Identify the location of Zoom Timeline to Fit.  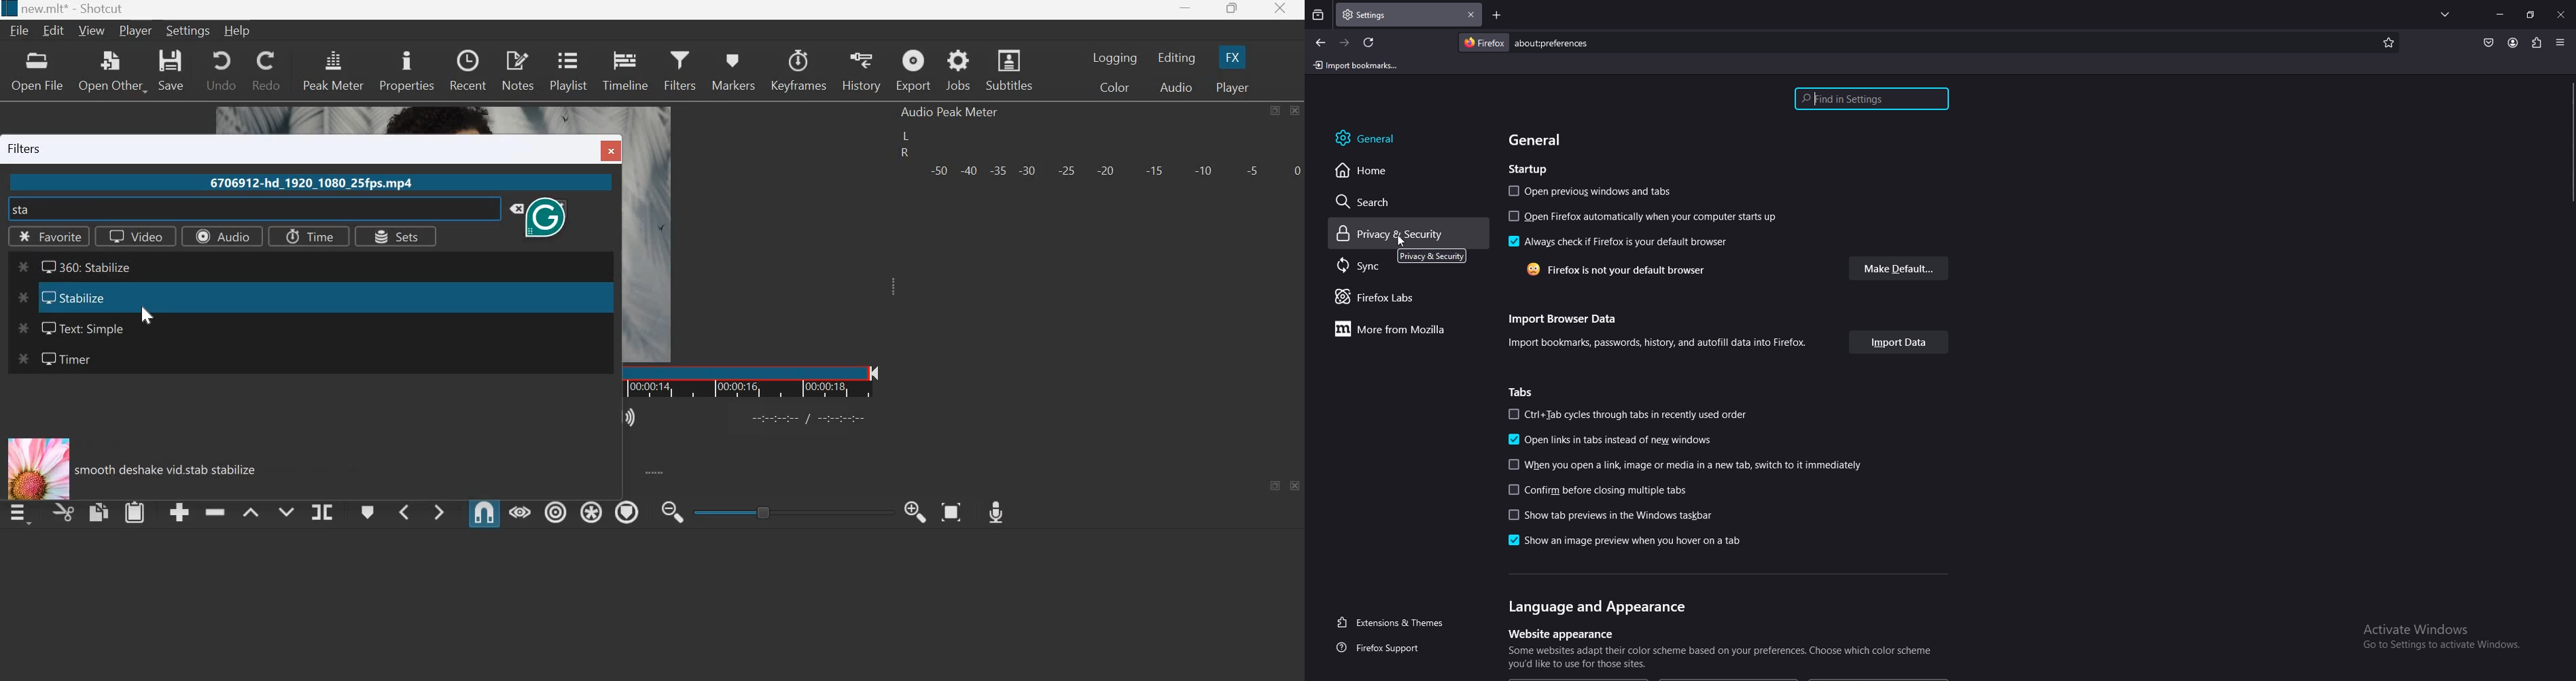
(951, 512).